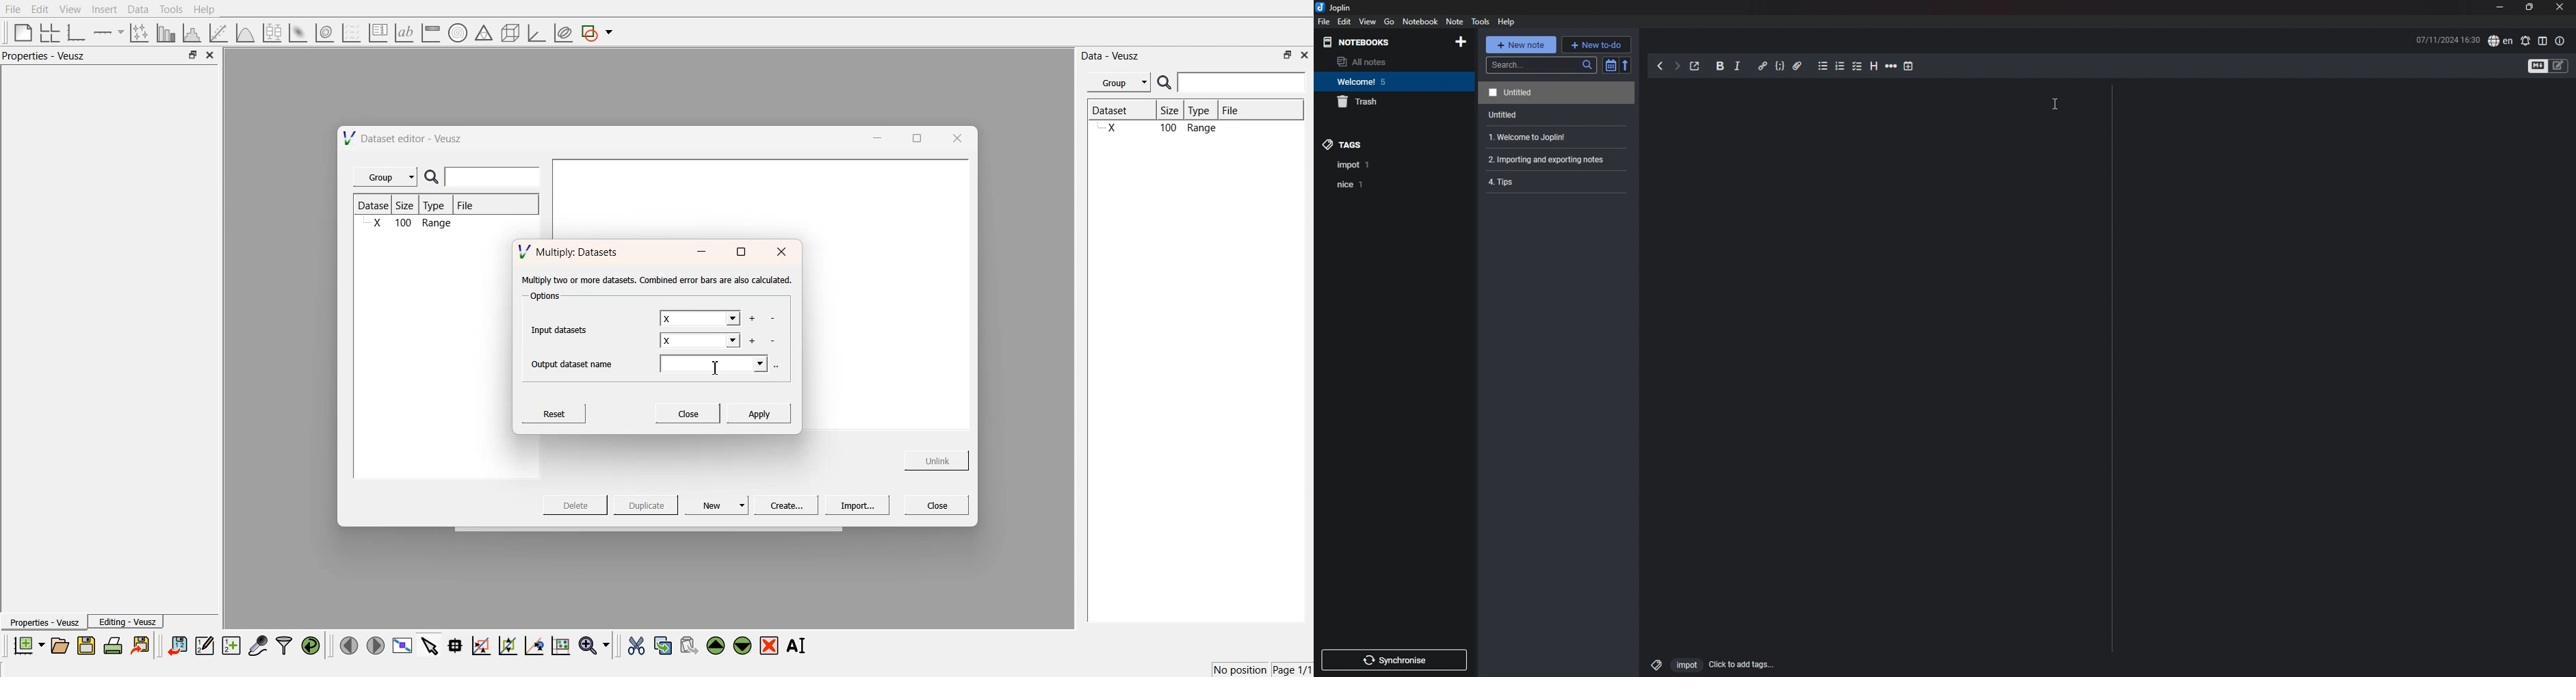  I want to click on toggle sort order, so click(1610, 66).